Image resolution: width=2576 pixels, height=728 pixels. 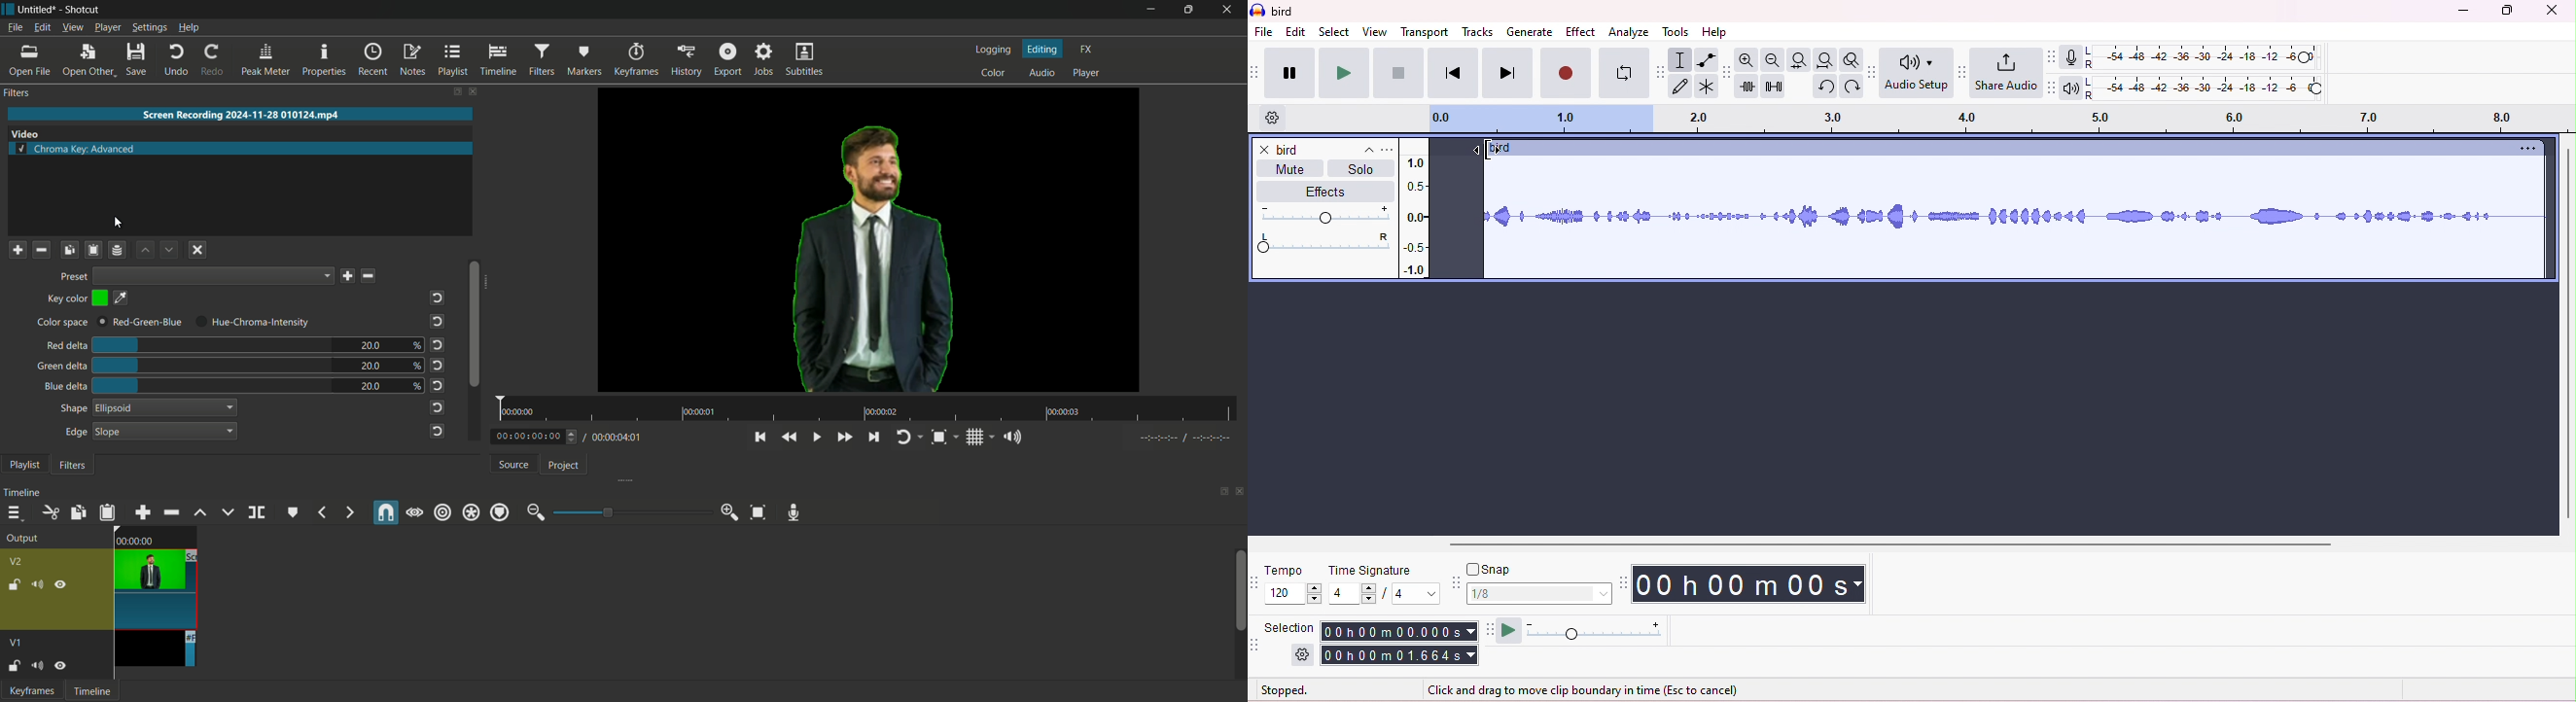 I want to click on record meter, so click(x=2069, y=57).